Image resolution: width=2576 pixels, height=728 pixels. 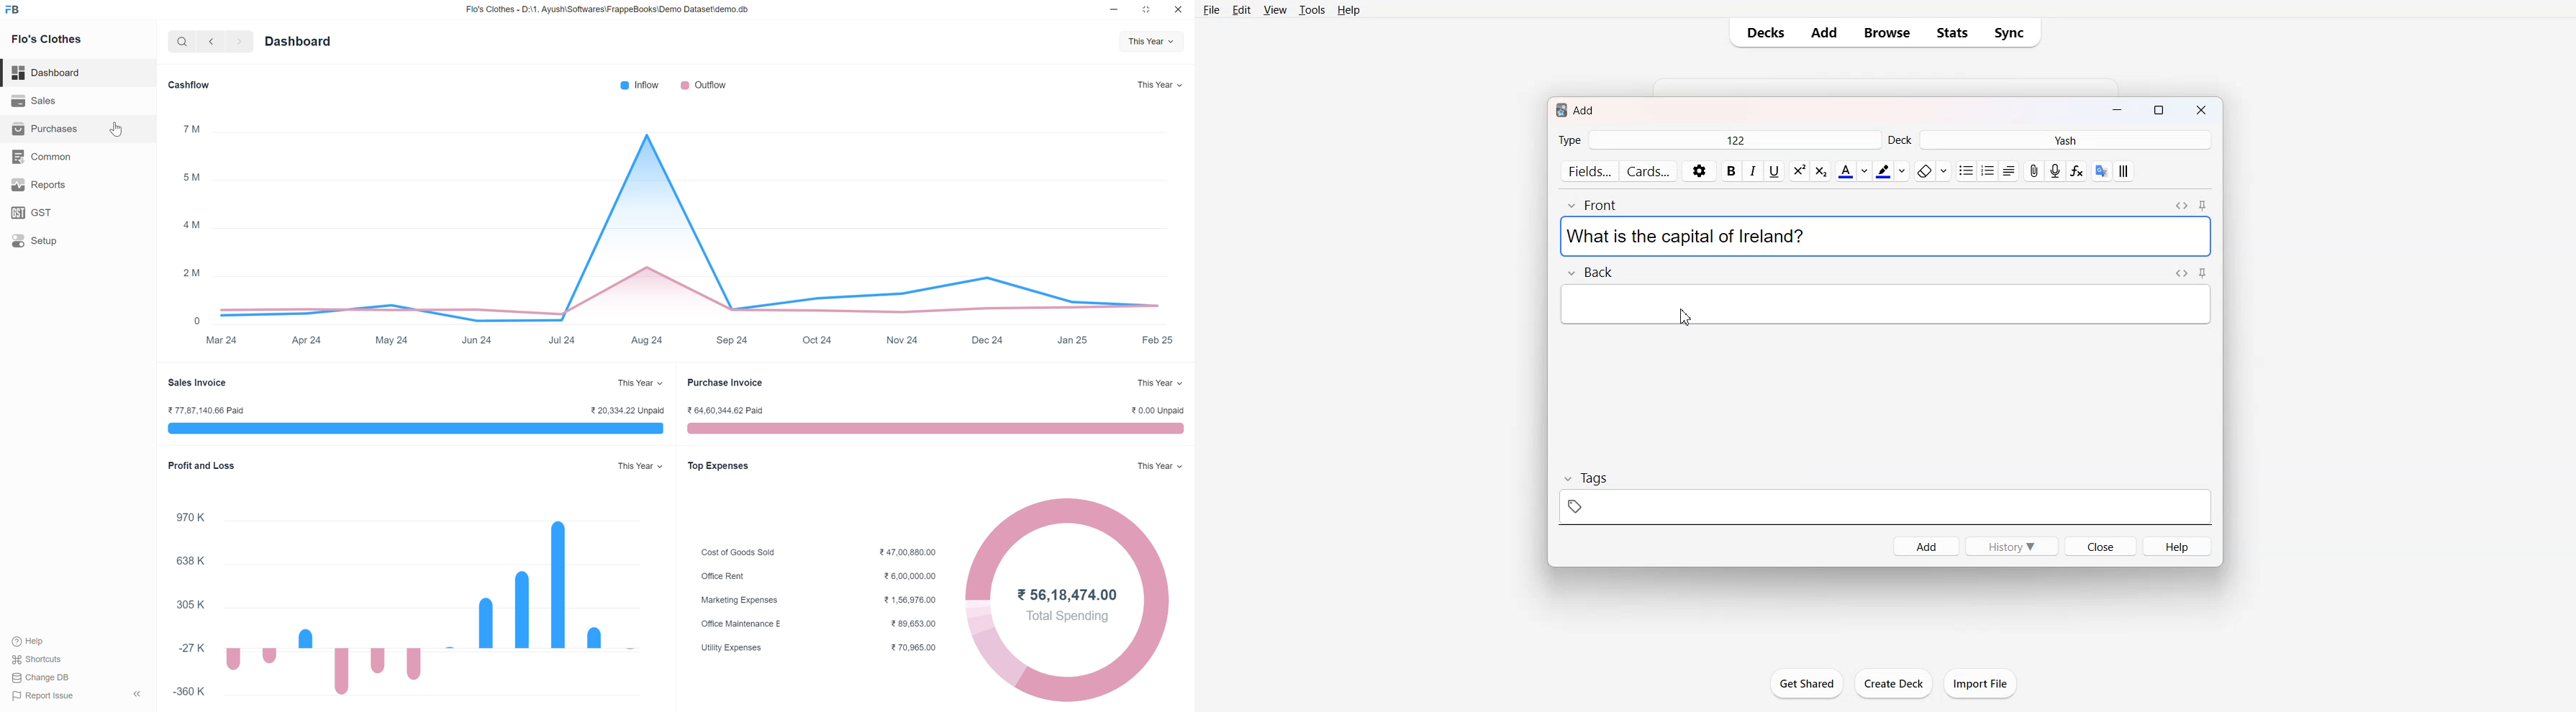 I want to click on Profit and Loss, so click(x=201, y=465).